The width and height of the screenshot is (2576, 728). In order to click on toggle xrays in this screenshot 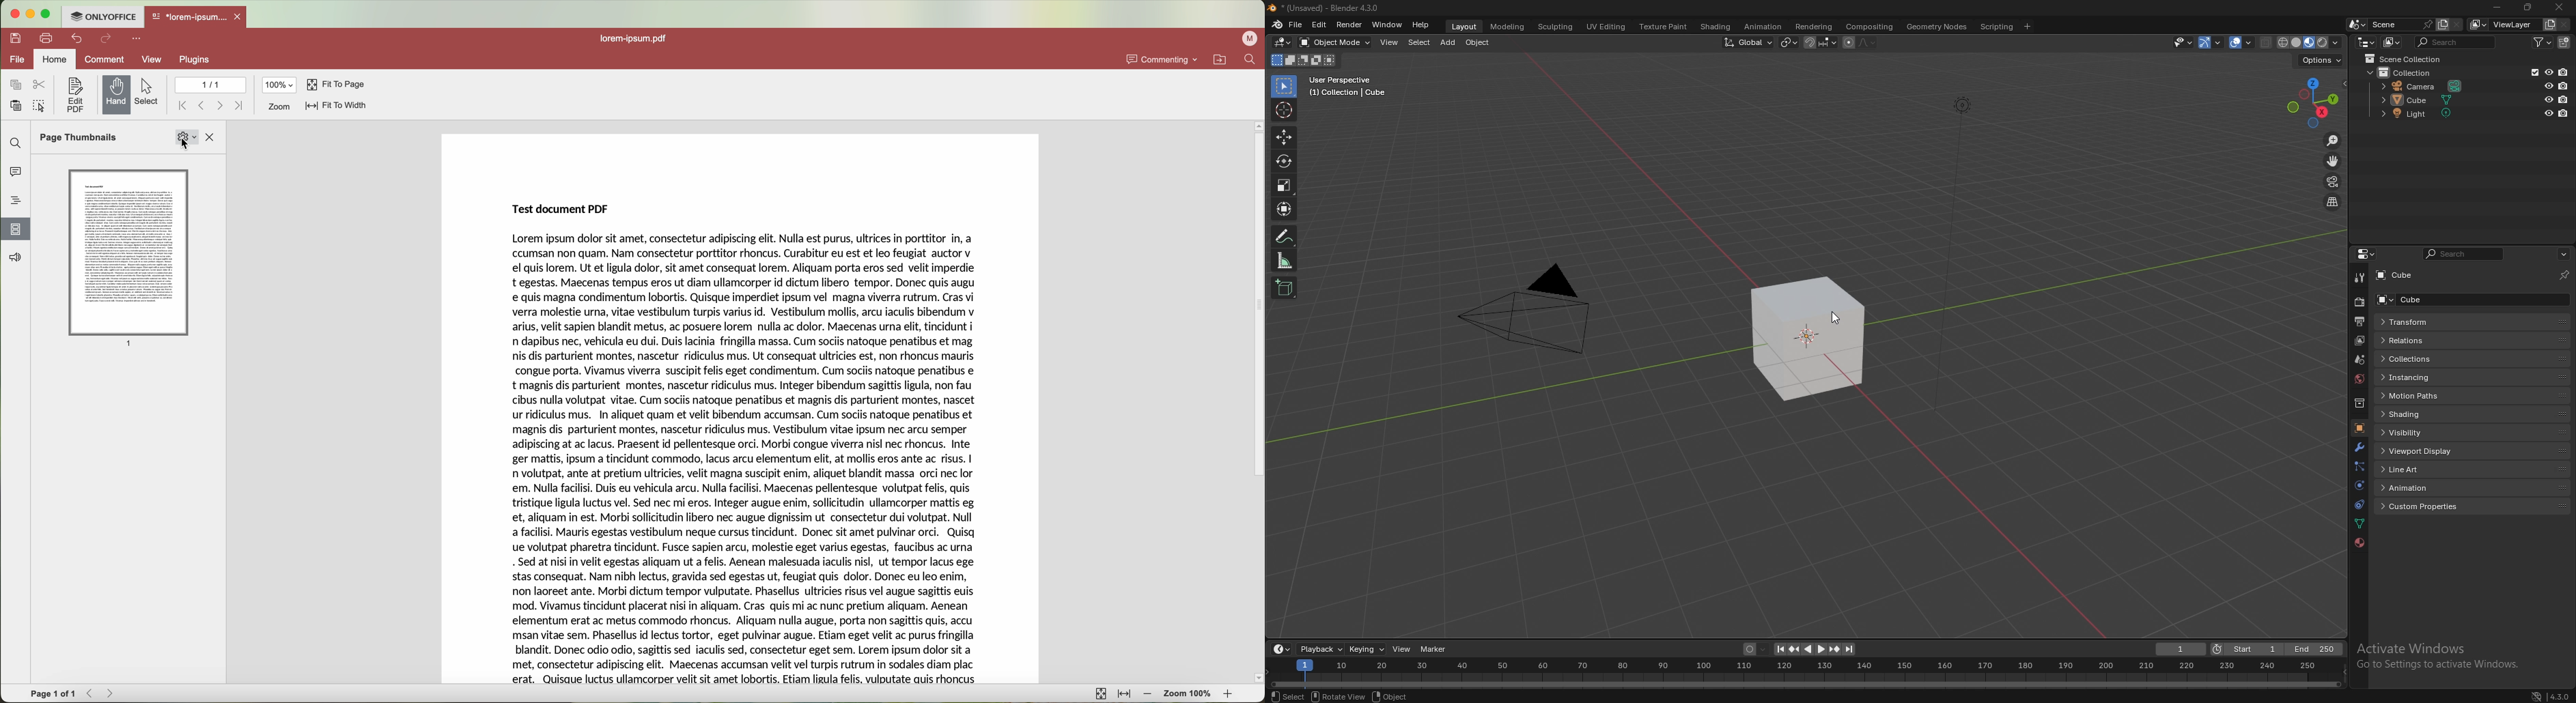, I will do `click(2267, 43)`.